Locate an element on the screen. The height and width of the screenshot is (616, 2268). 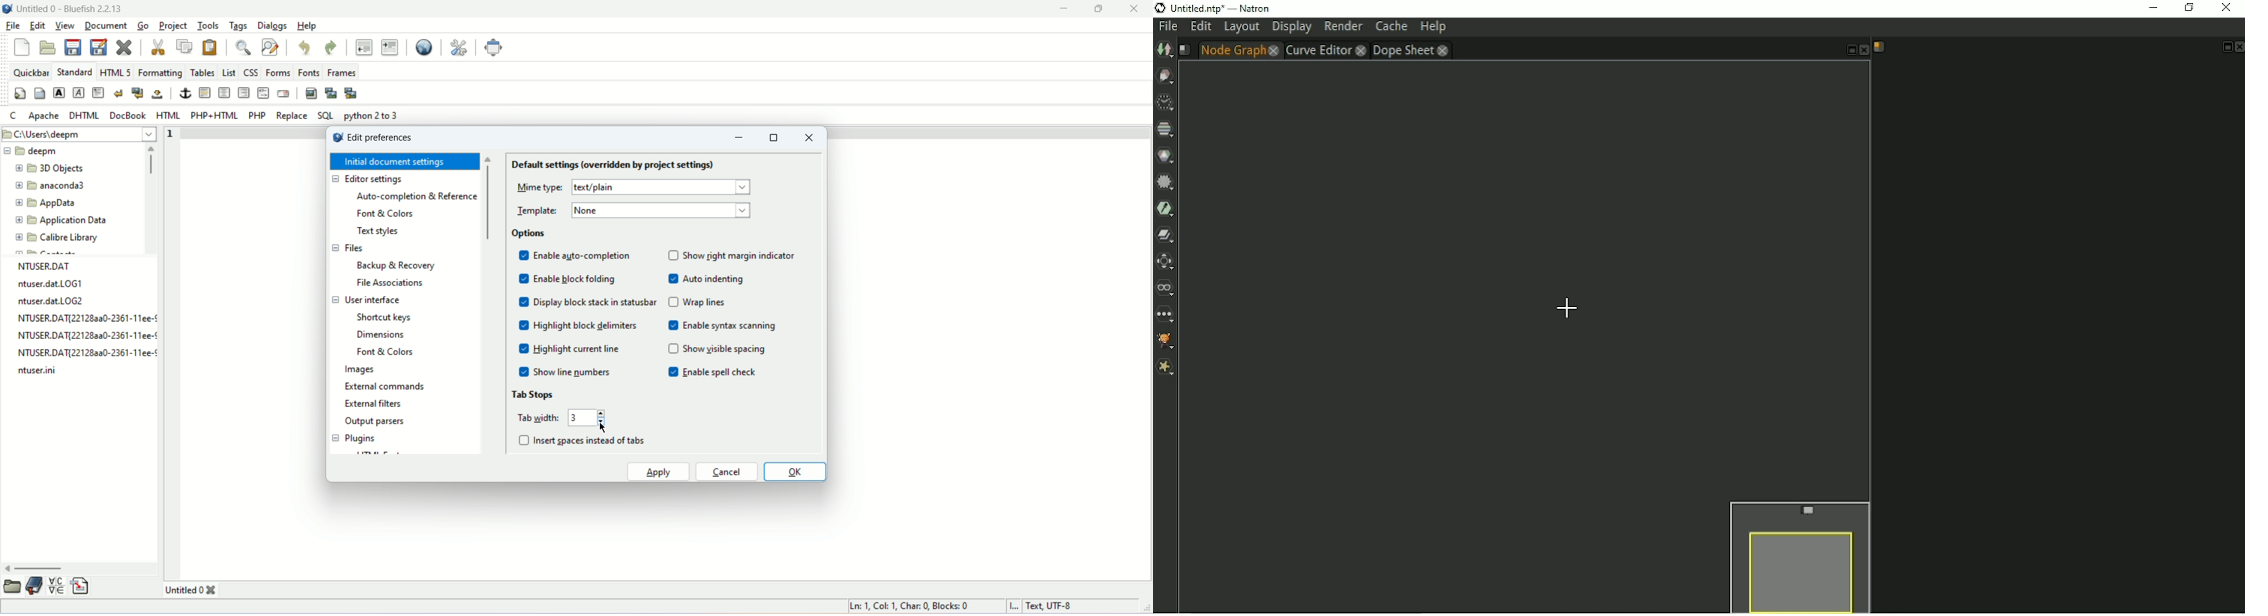
auto indenting is located at coordinates (715, 280).